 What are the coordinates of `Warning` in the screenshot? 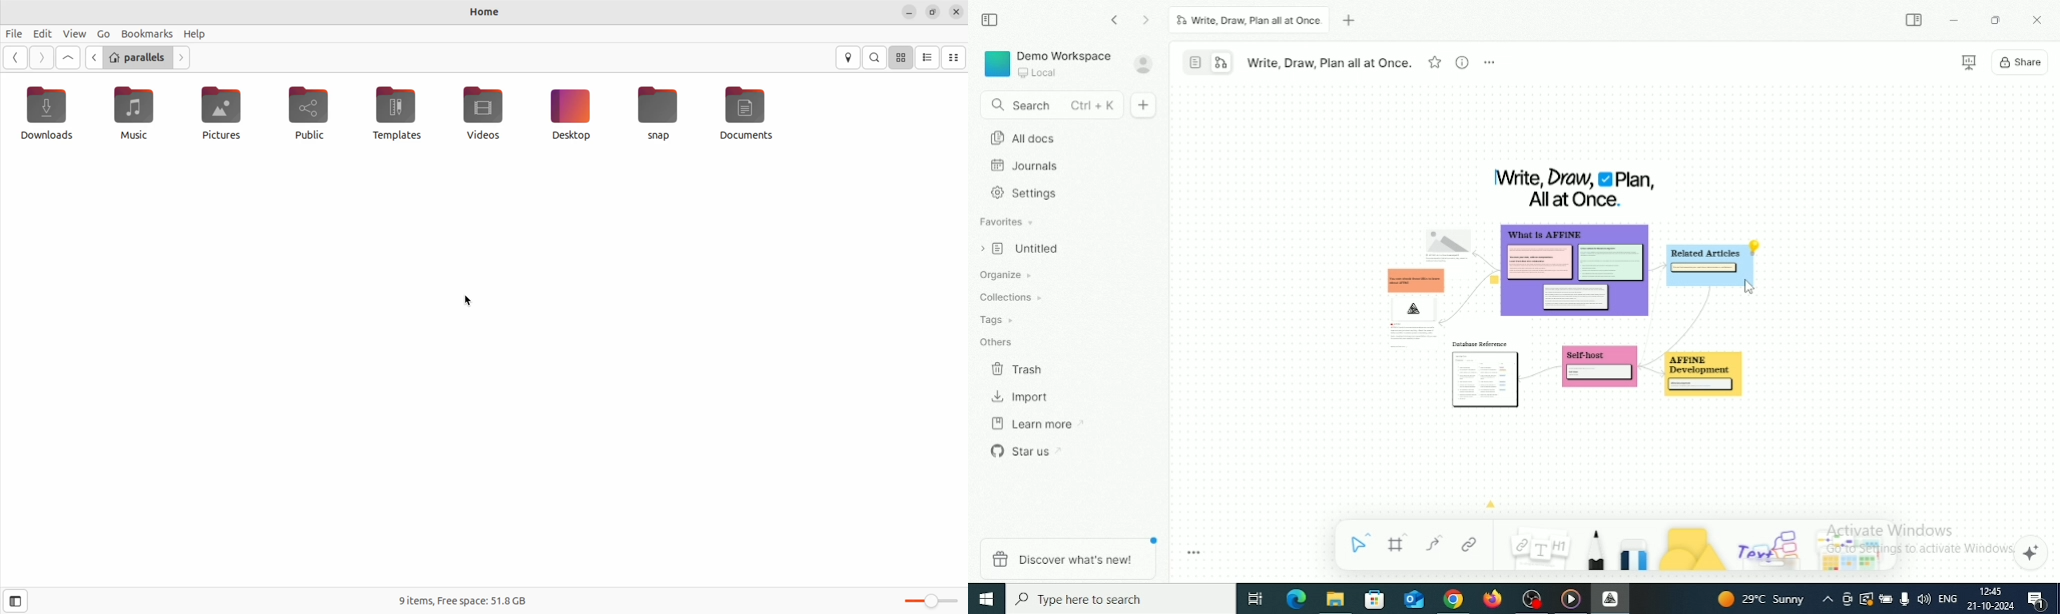 It's located at (1866, 599).